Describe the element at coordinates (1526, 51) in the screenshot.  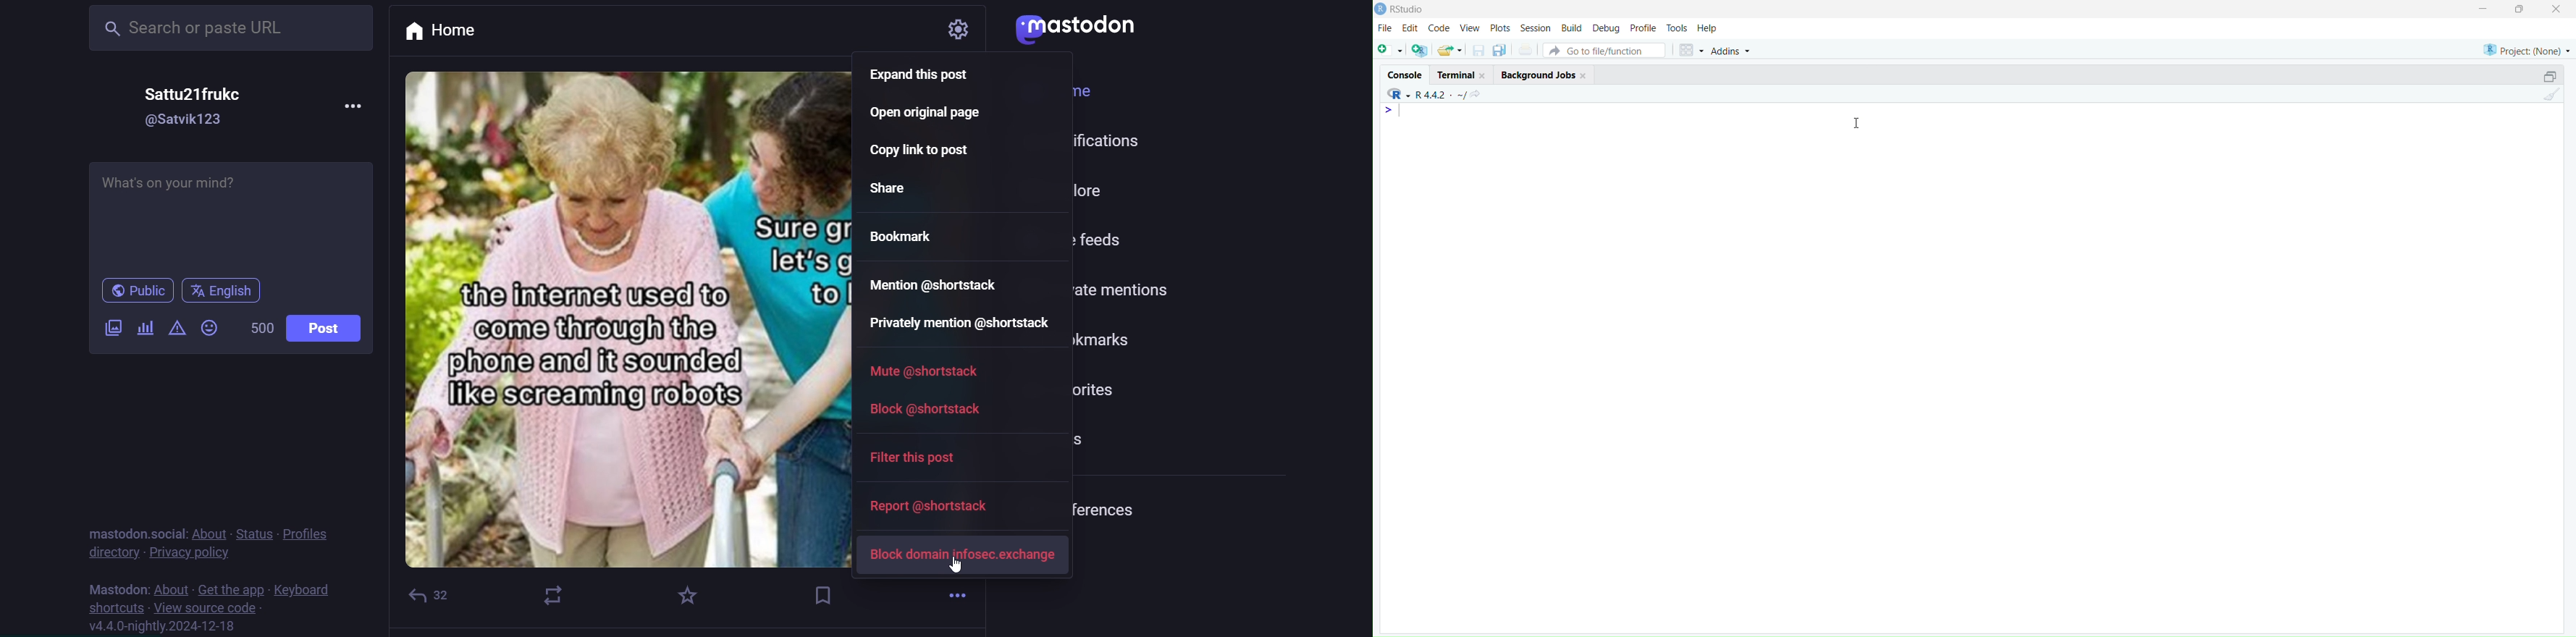
I see `print` at that location.